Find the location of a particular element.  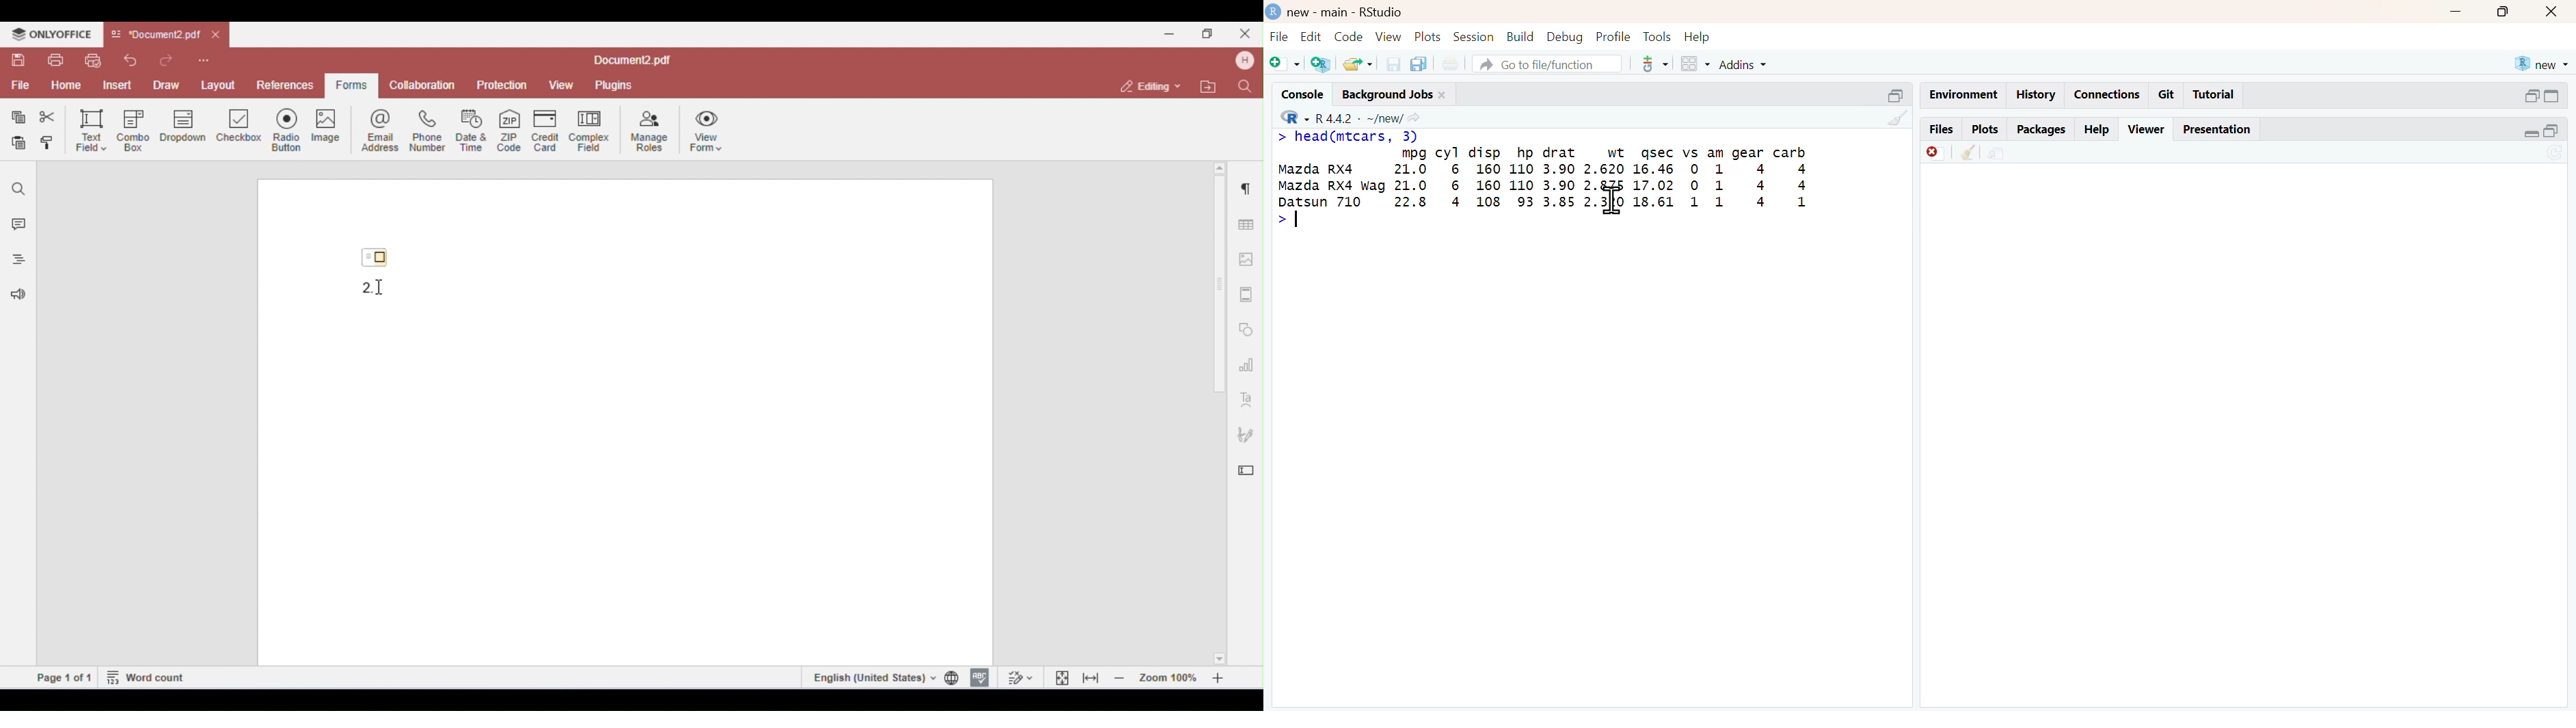

Help is located at coordinates (1704, 35).